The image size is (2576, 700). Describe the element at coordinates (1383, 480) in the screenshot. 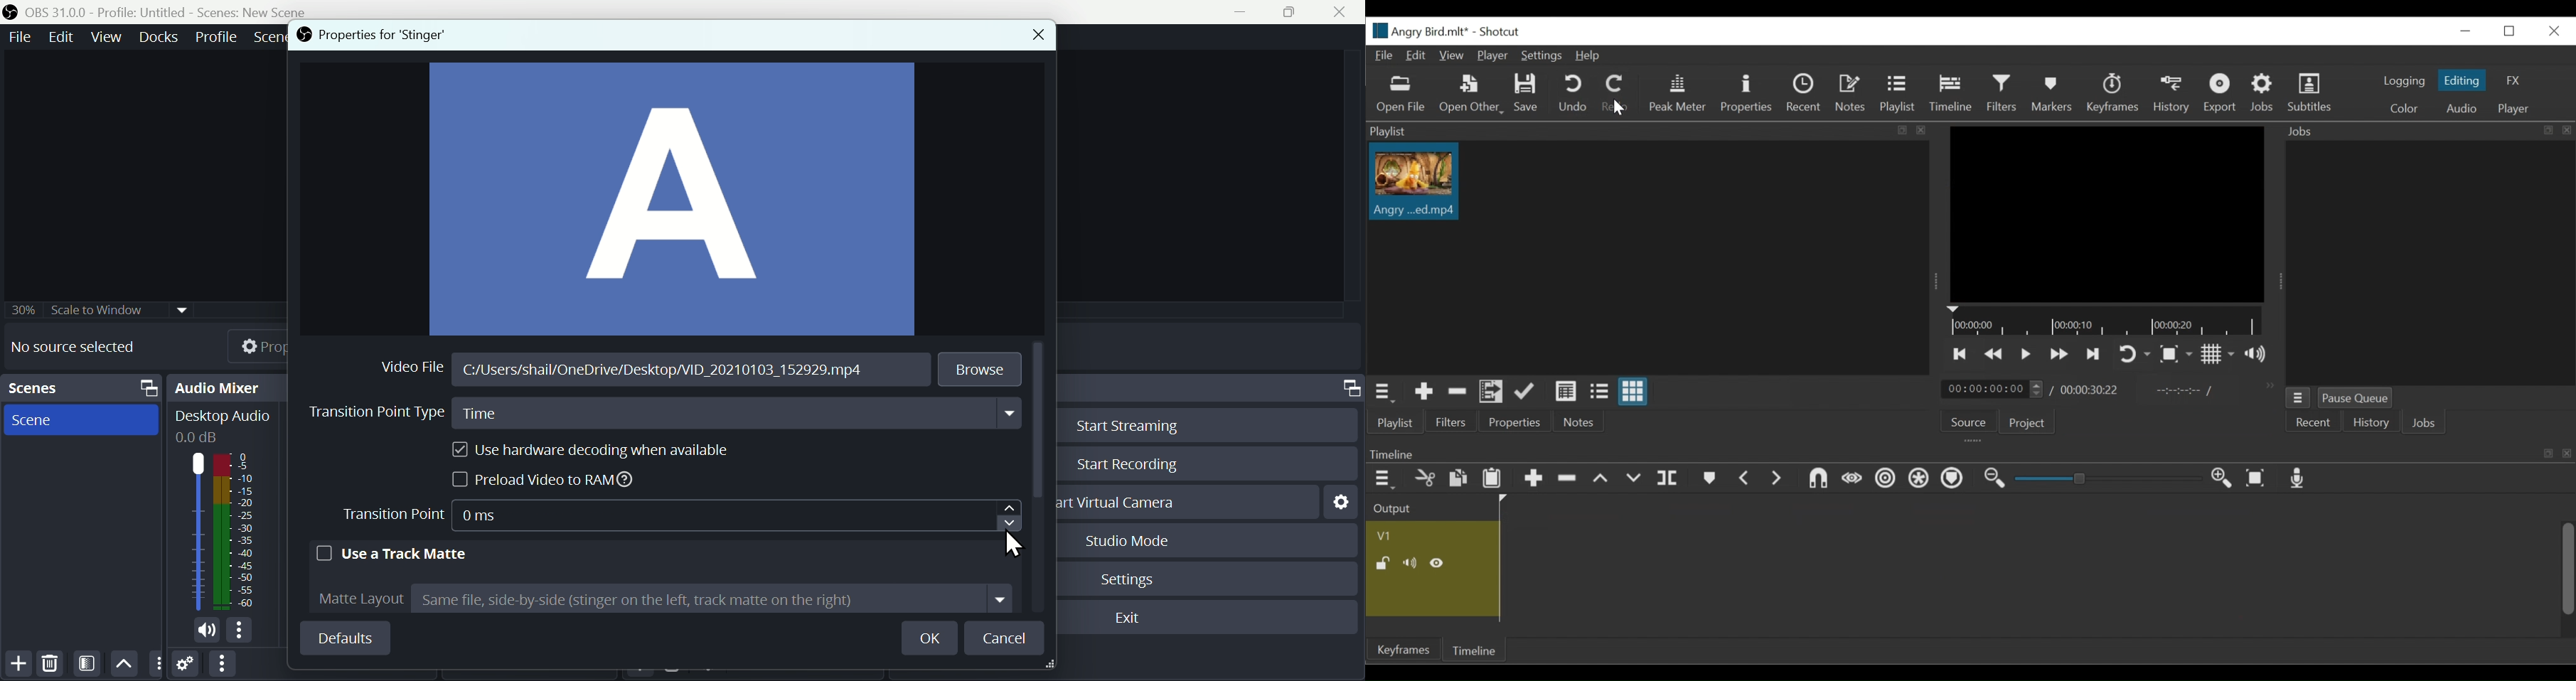

I see `Timeline menu` at that location.